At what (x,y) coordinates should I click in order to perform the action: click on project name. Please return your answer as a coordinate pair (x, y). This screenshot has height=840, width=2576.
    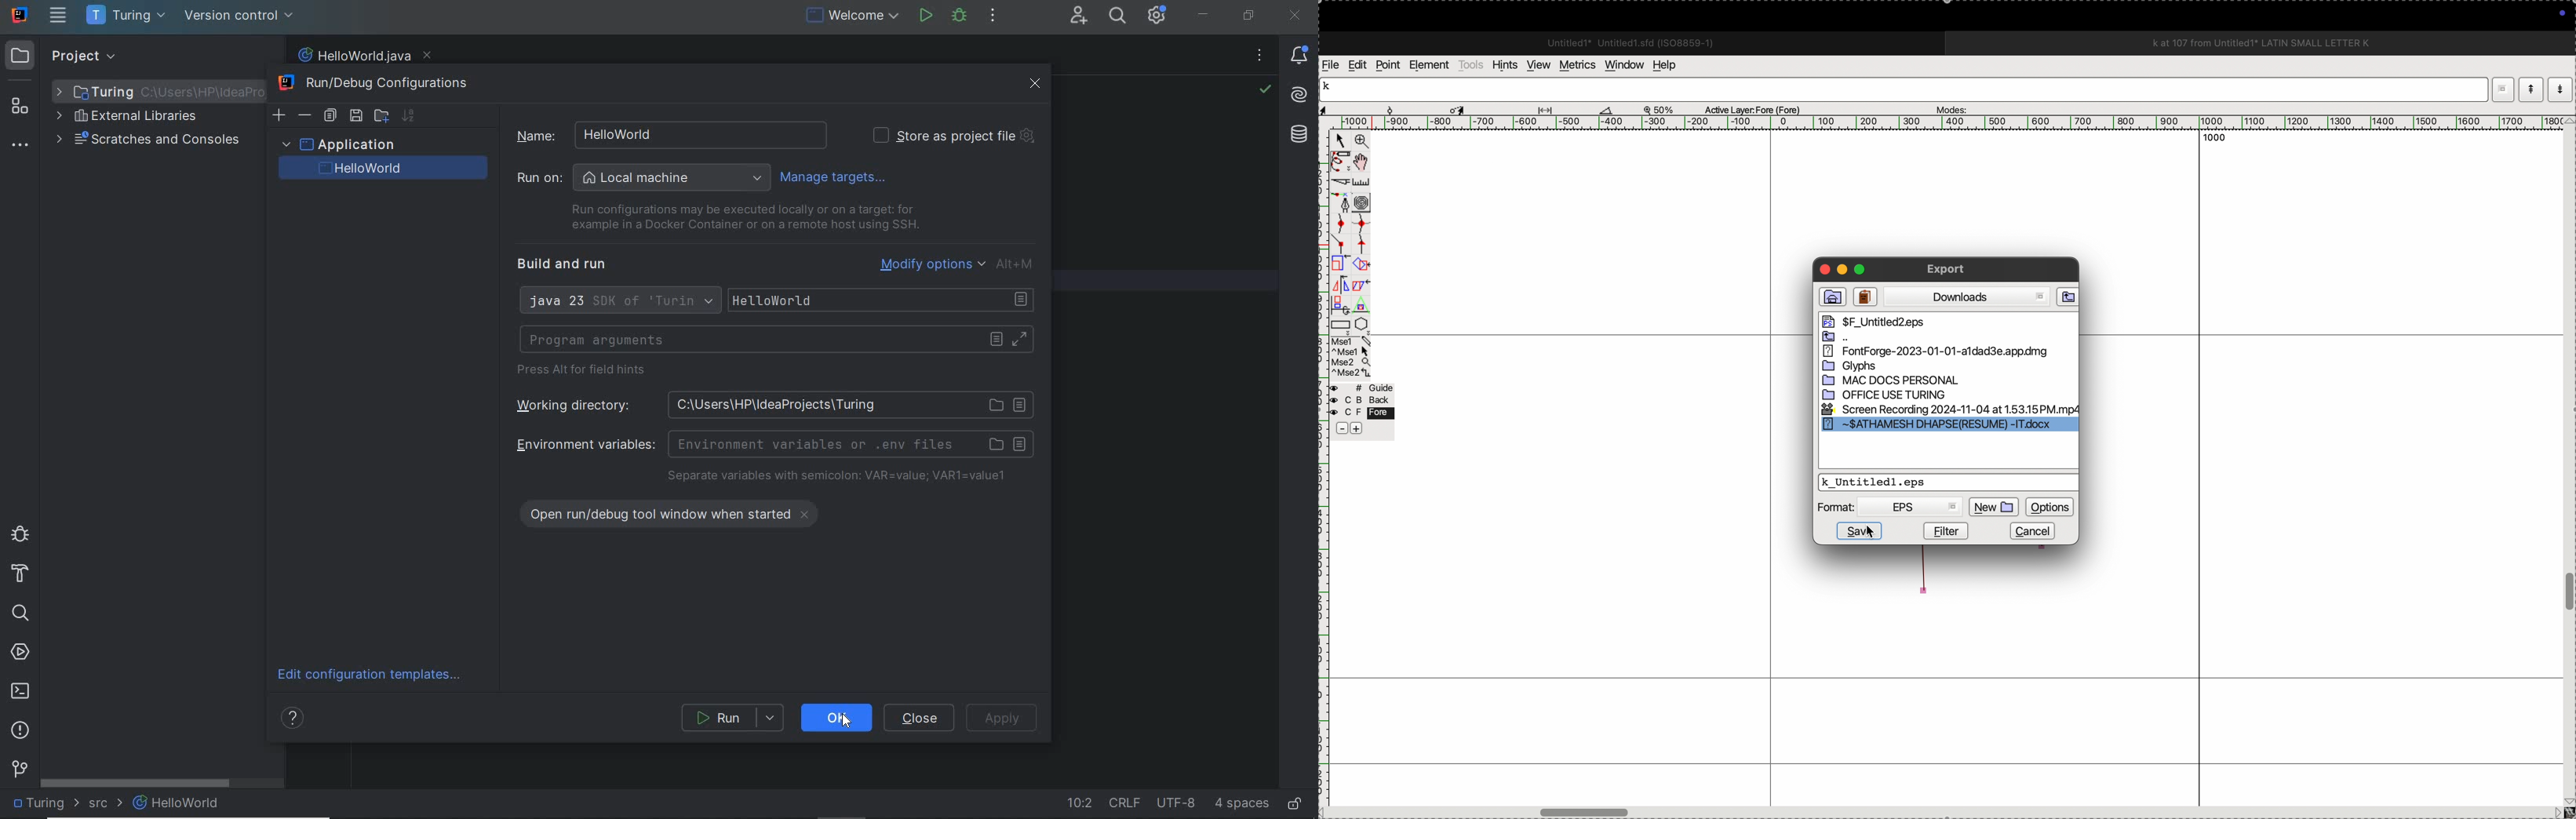
    Looking at the image, I should click on (128, 16).